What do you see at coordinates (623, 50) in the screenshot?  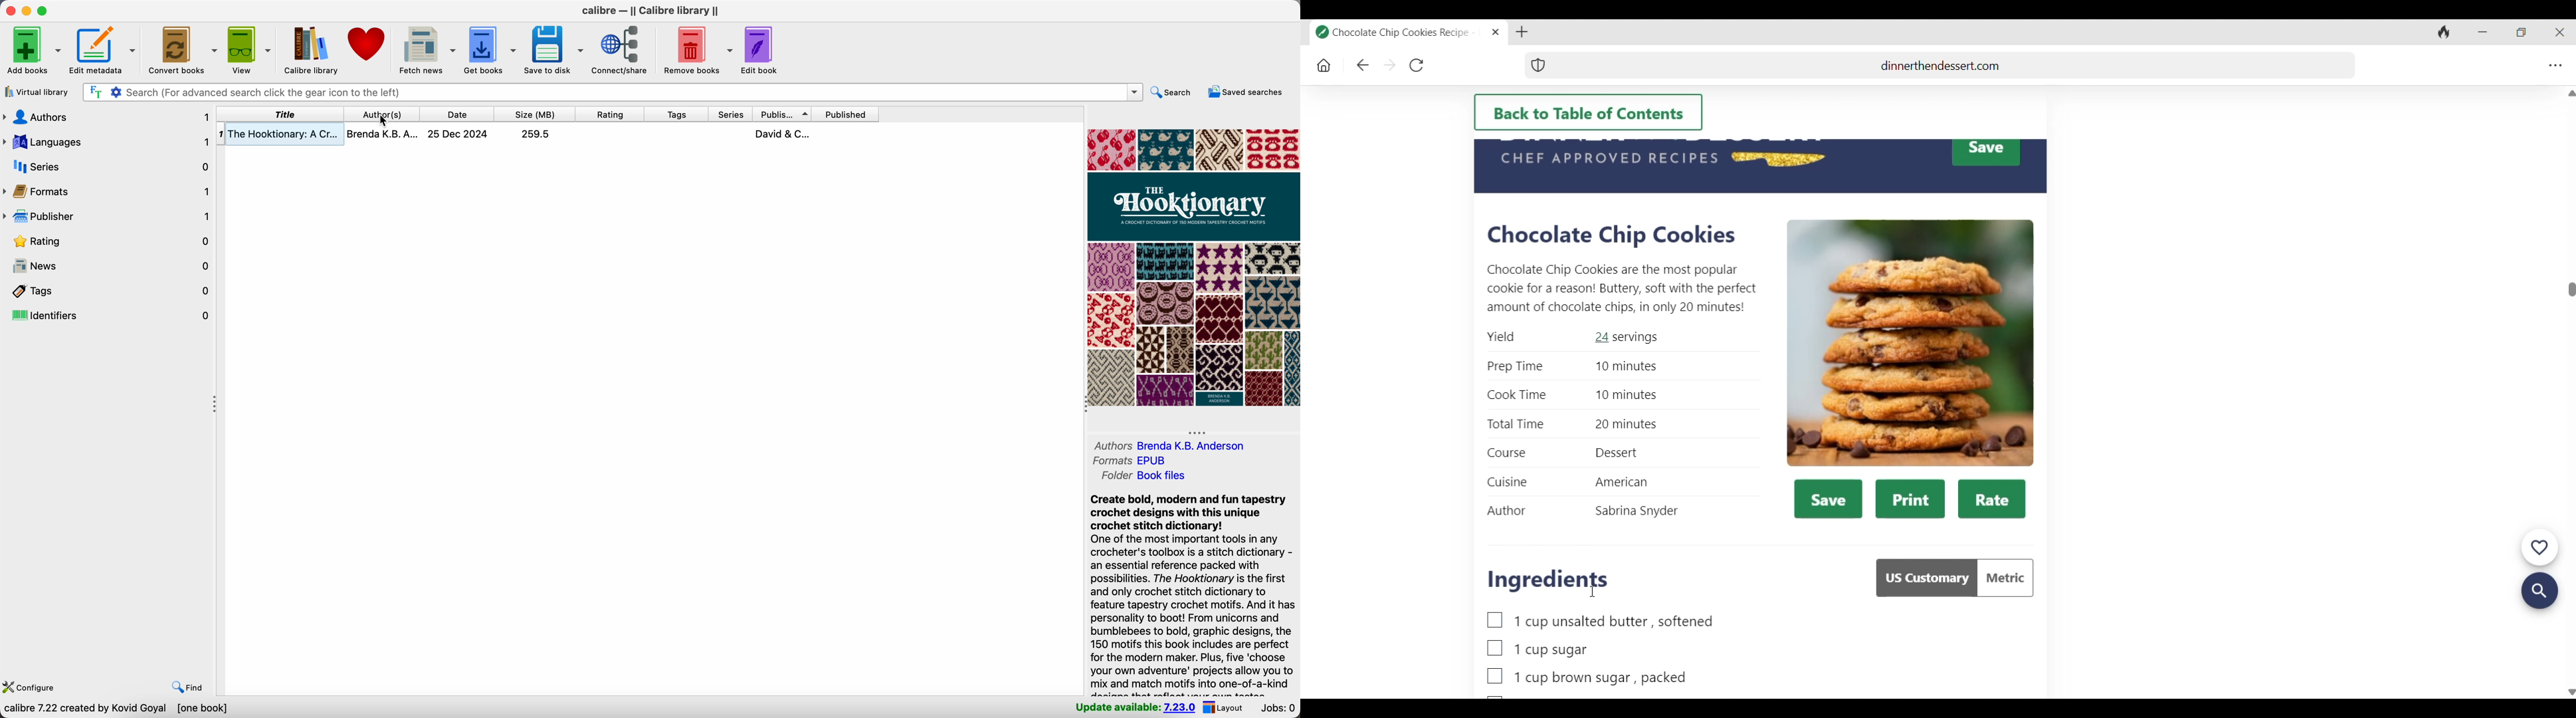 I see `connect/share` at bounding box center [623, 50].